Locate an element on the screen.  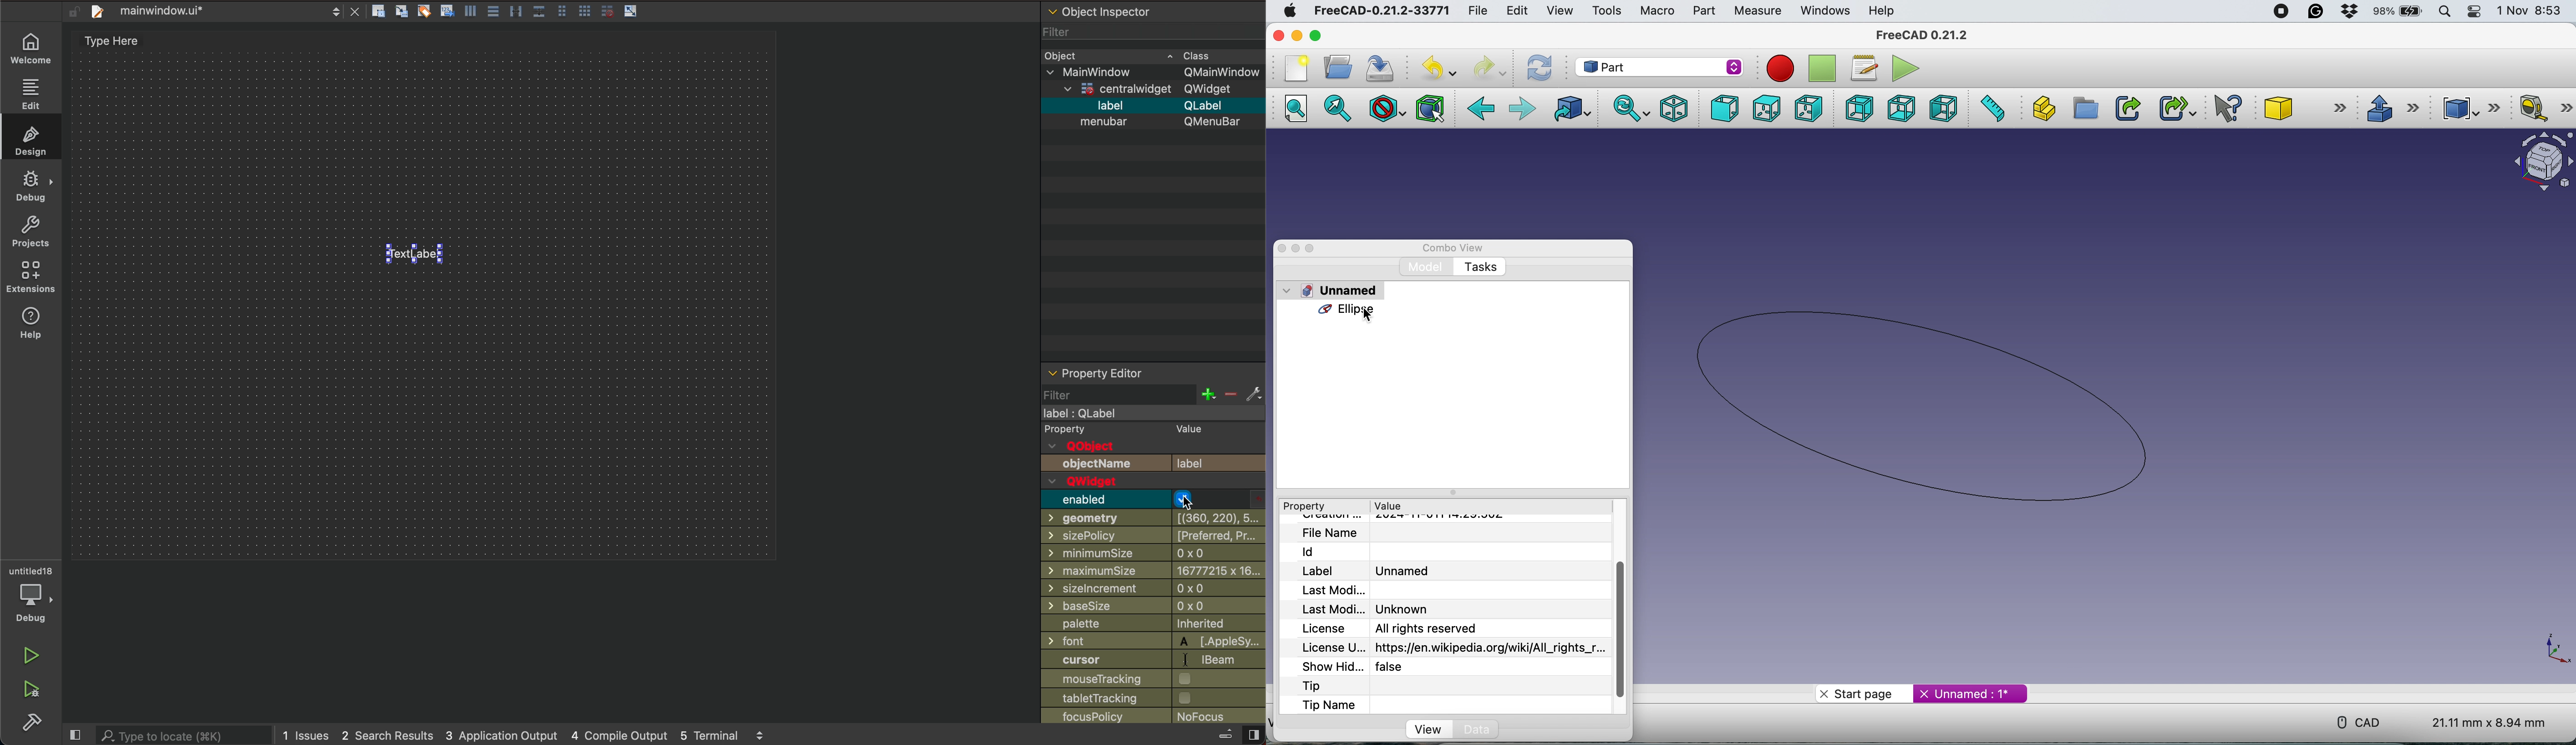
enabled is located at coordinates (1102, 500).